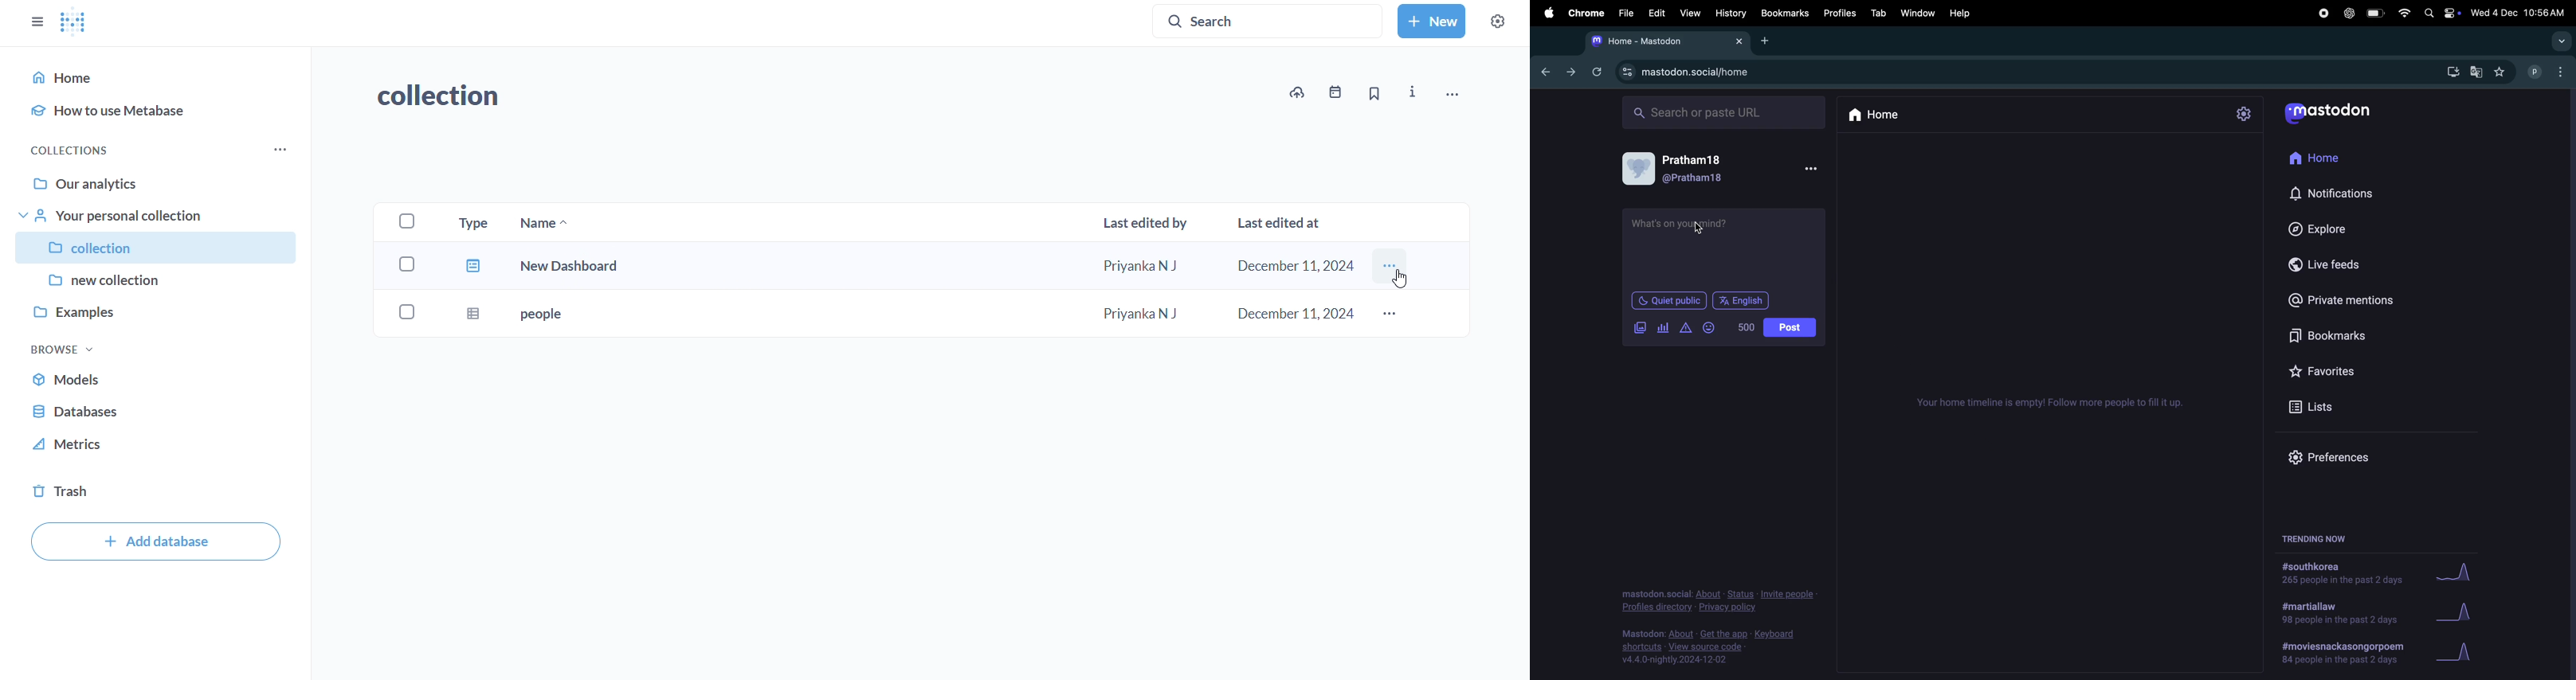 This screenshot has width=2576, height=700. I want to click on history, so click(1731, 12).